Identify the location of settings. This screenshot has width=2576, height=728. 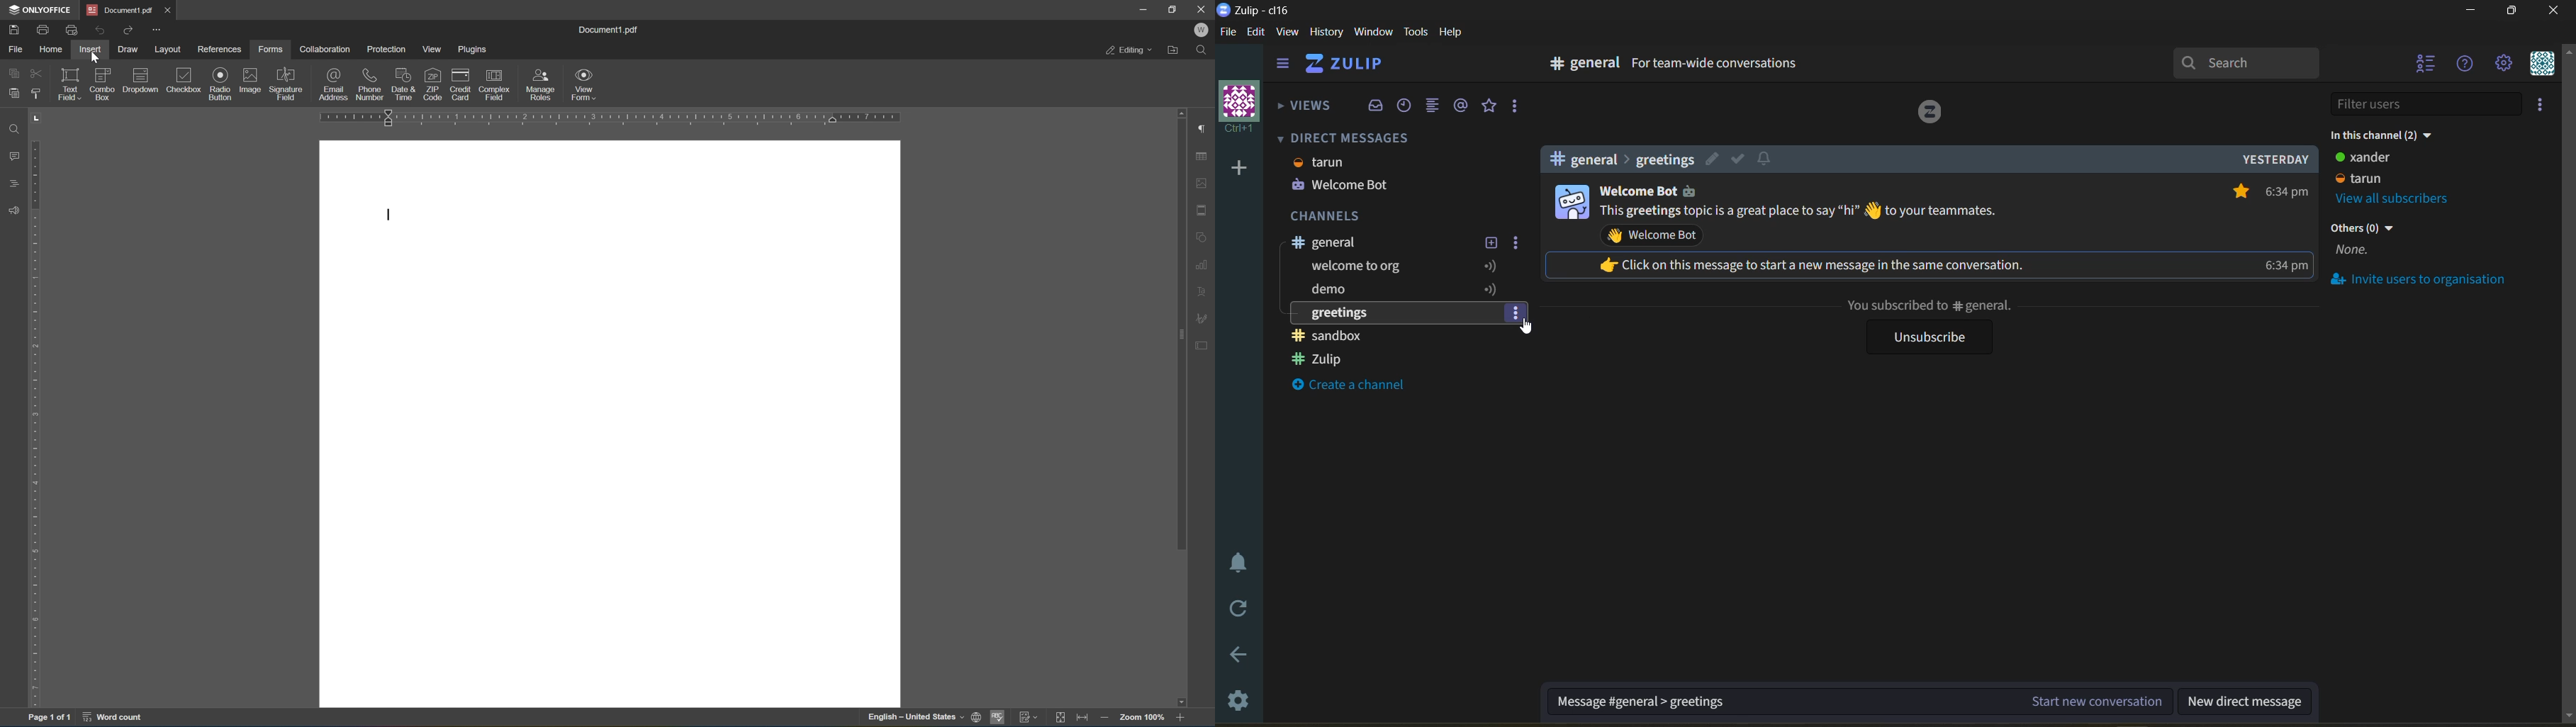
(1236, 699).